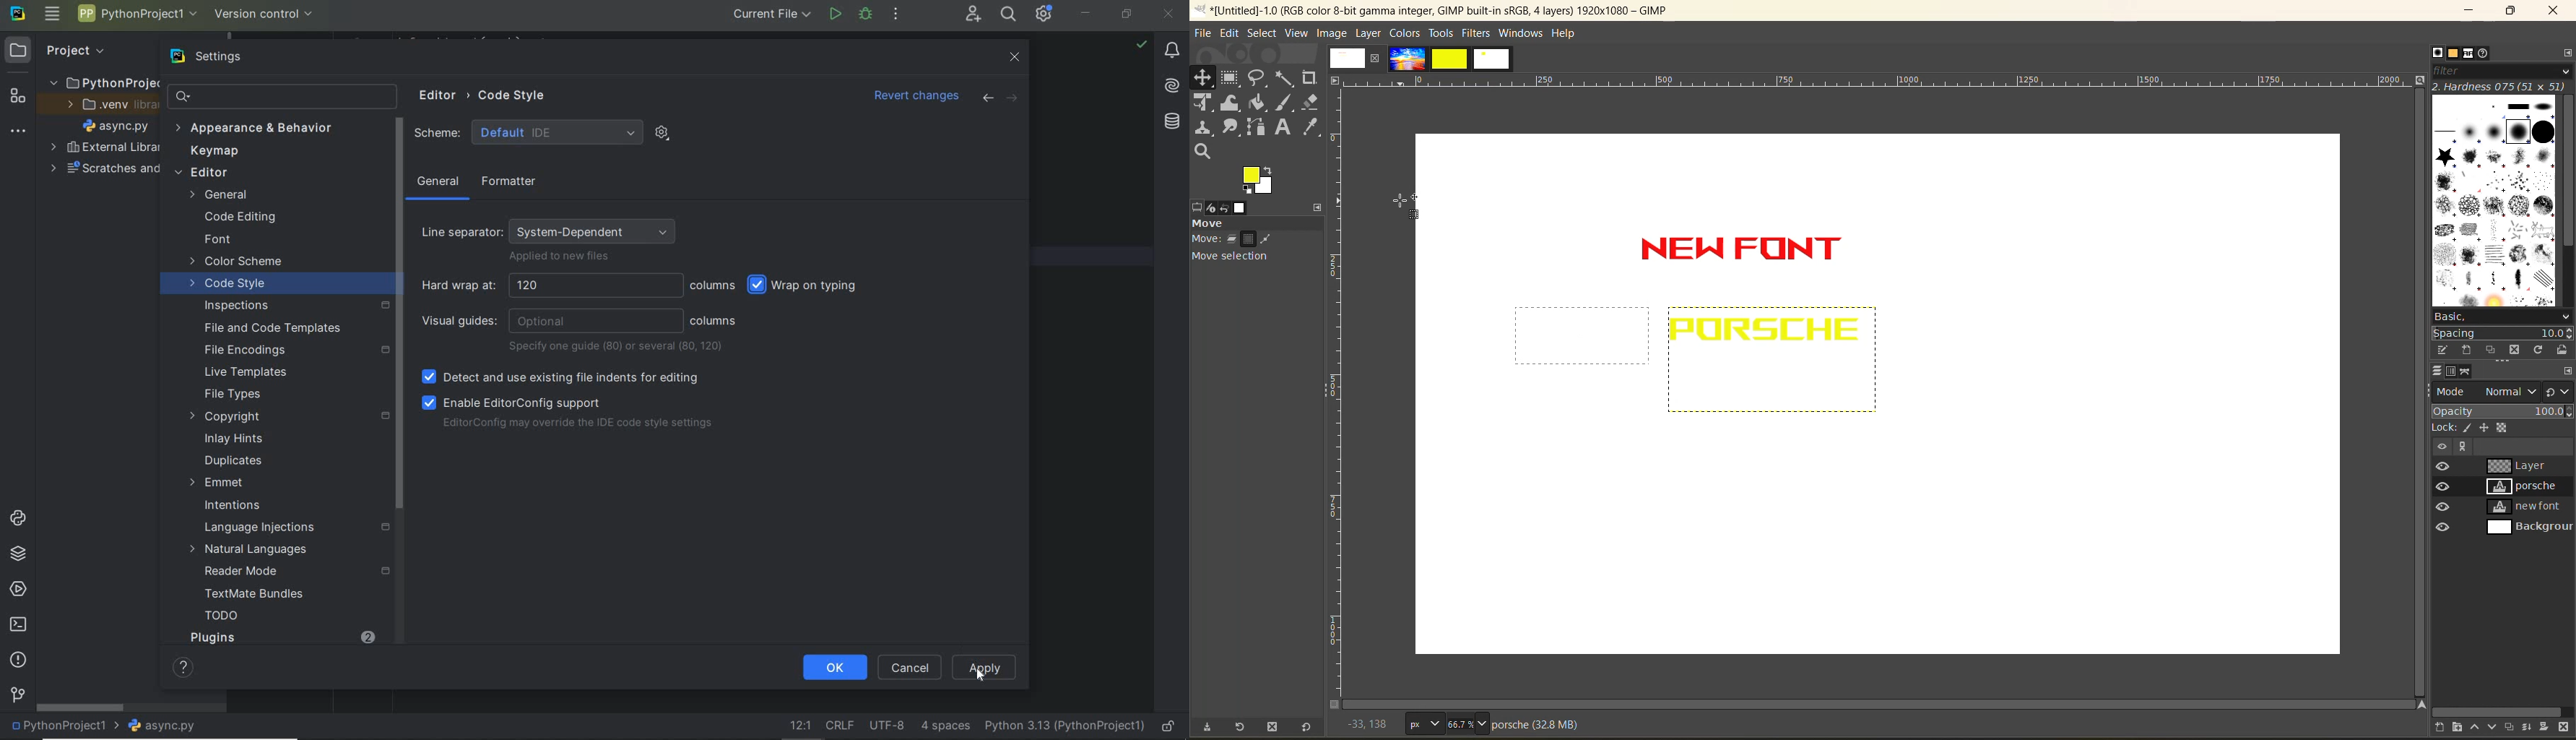 Image resolution: width=2576 pixels, height=756 pixels. What do you see at coordinates (1231, 104) in the screenshot?
I see `wrape transform` at bounding box center [1231, 104].